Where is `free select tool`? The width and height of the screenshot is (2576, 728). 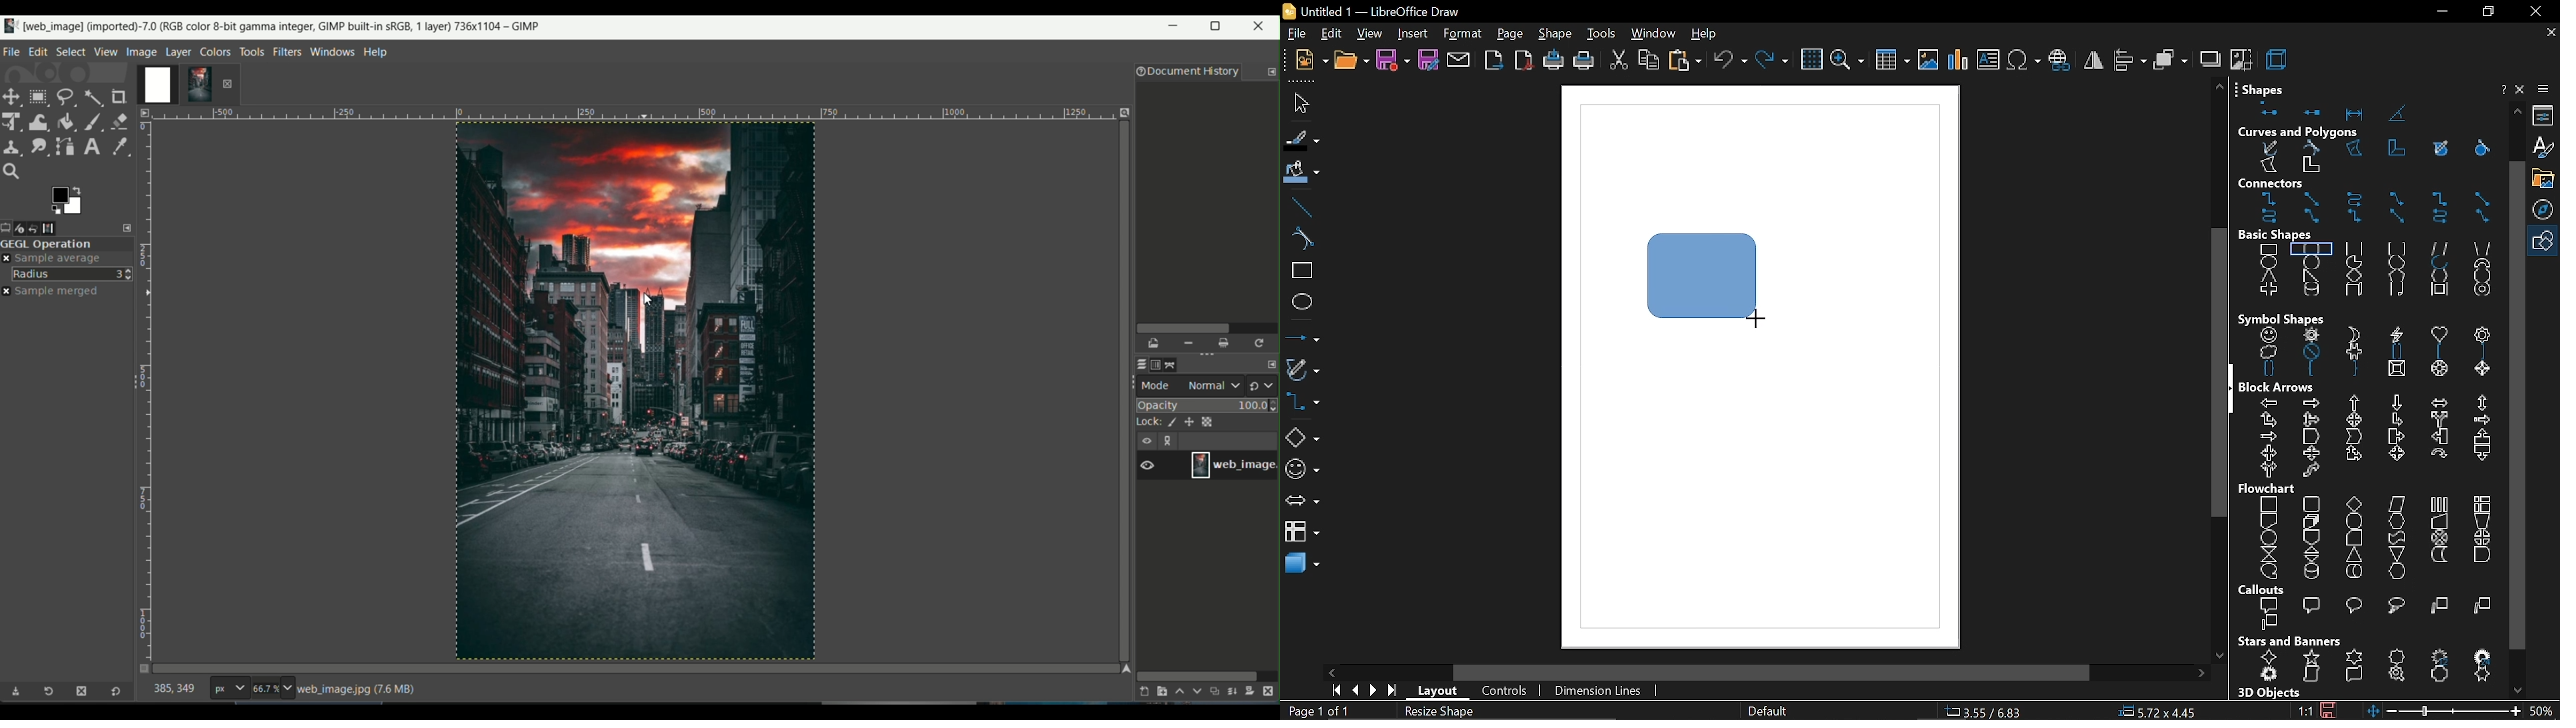 free select tool is located at coordinates (65, 95).